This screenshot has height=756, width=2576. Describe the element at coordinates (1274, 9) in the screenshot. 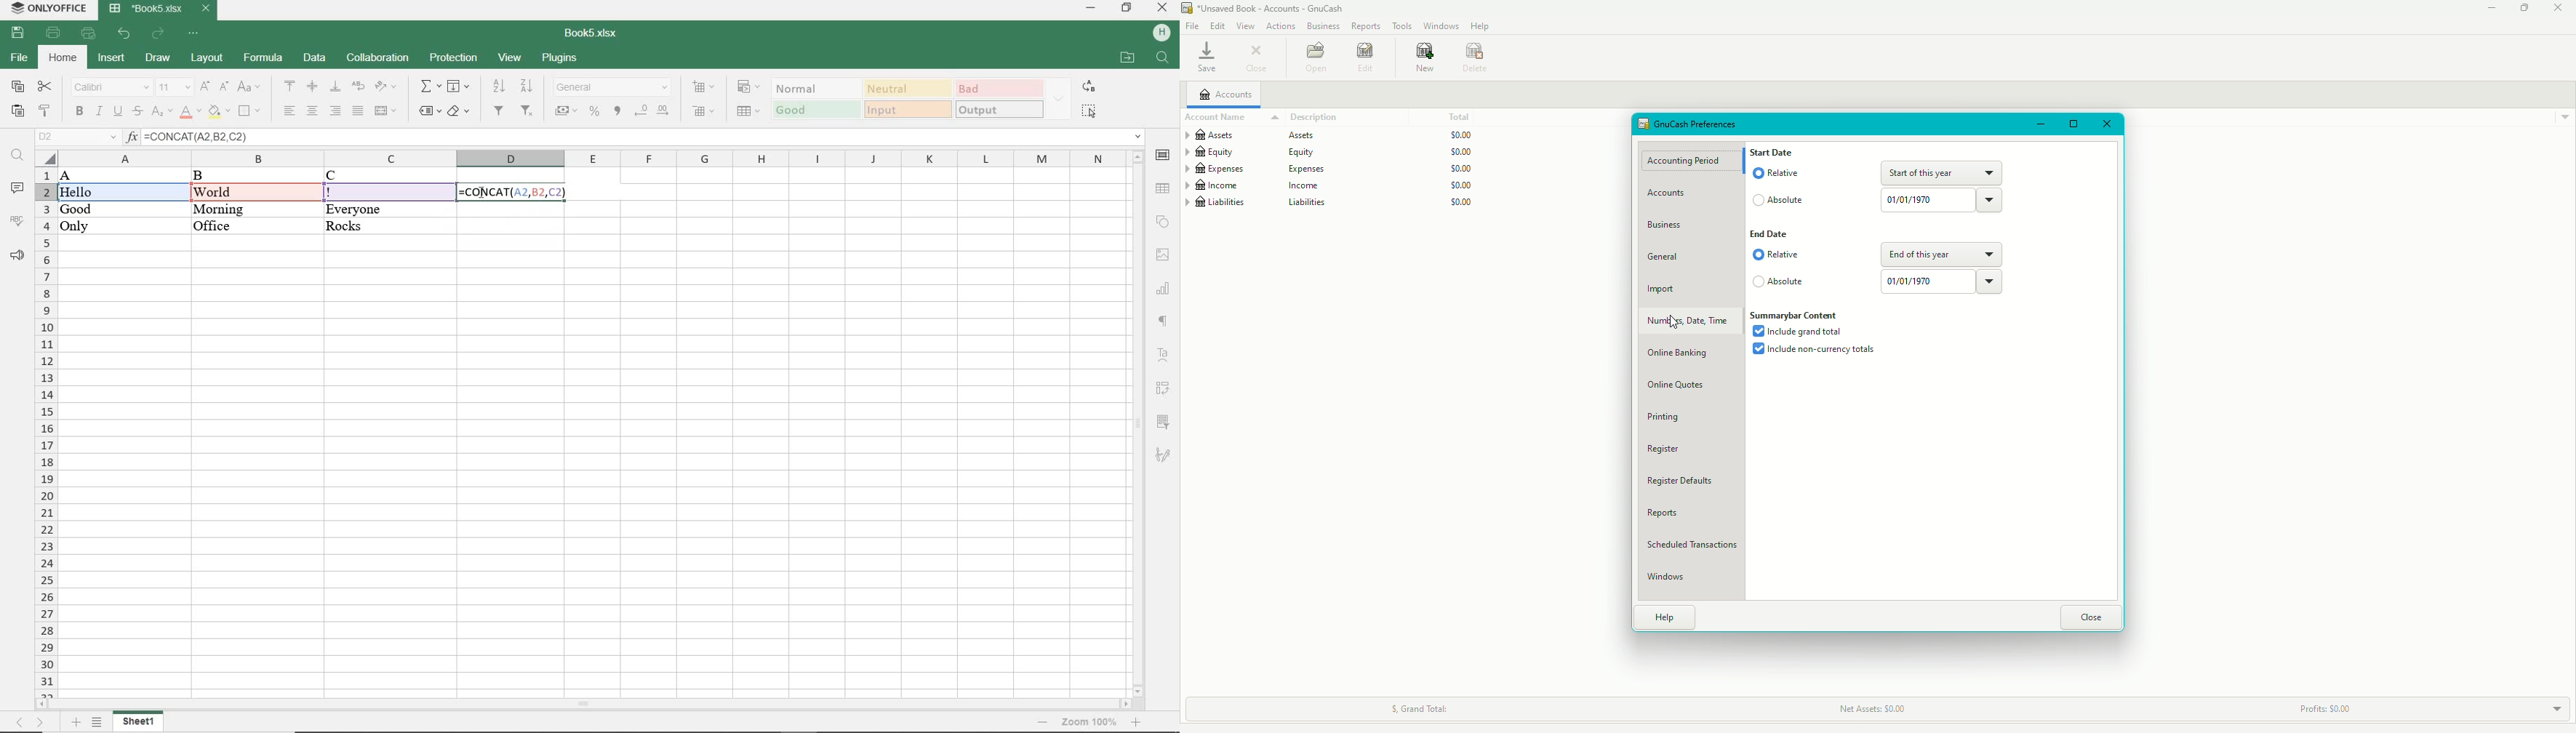

I see `file name` at that location.